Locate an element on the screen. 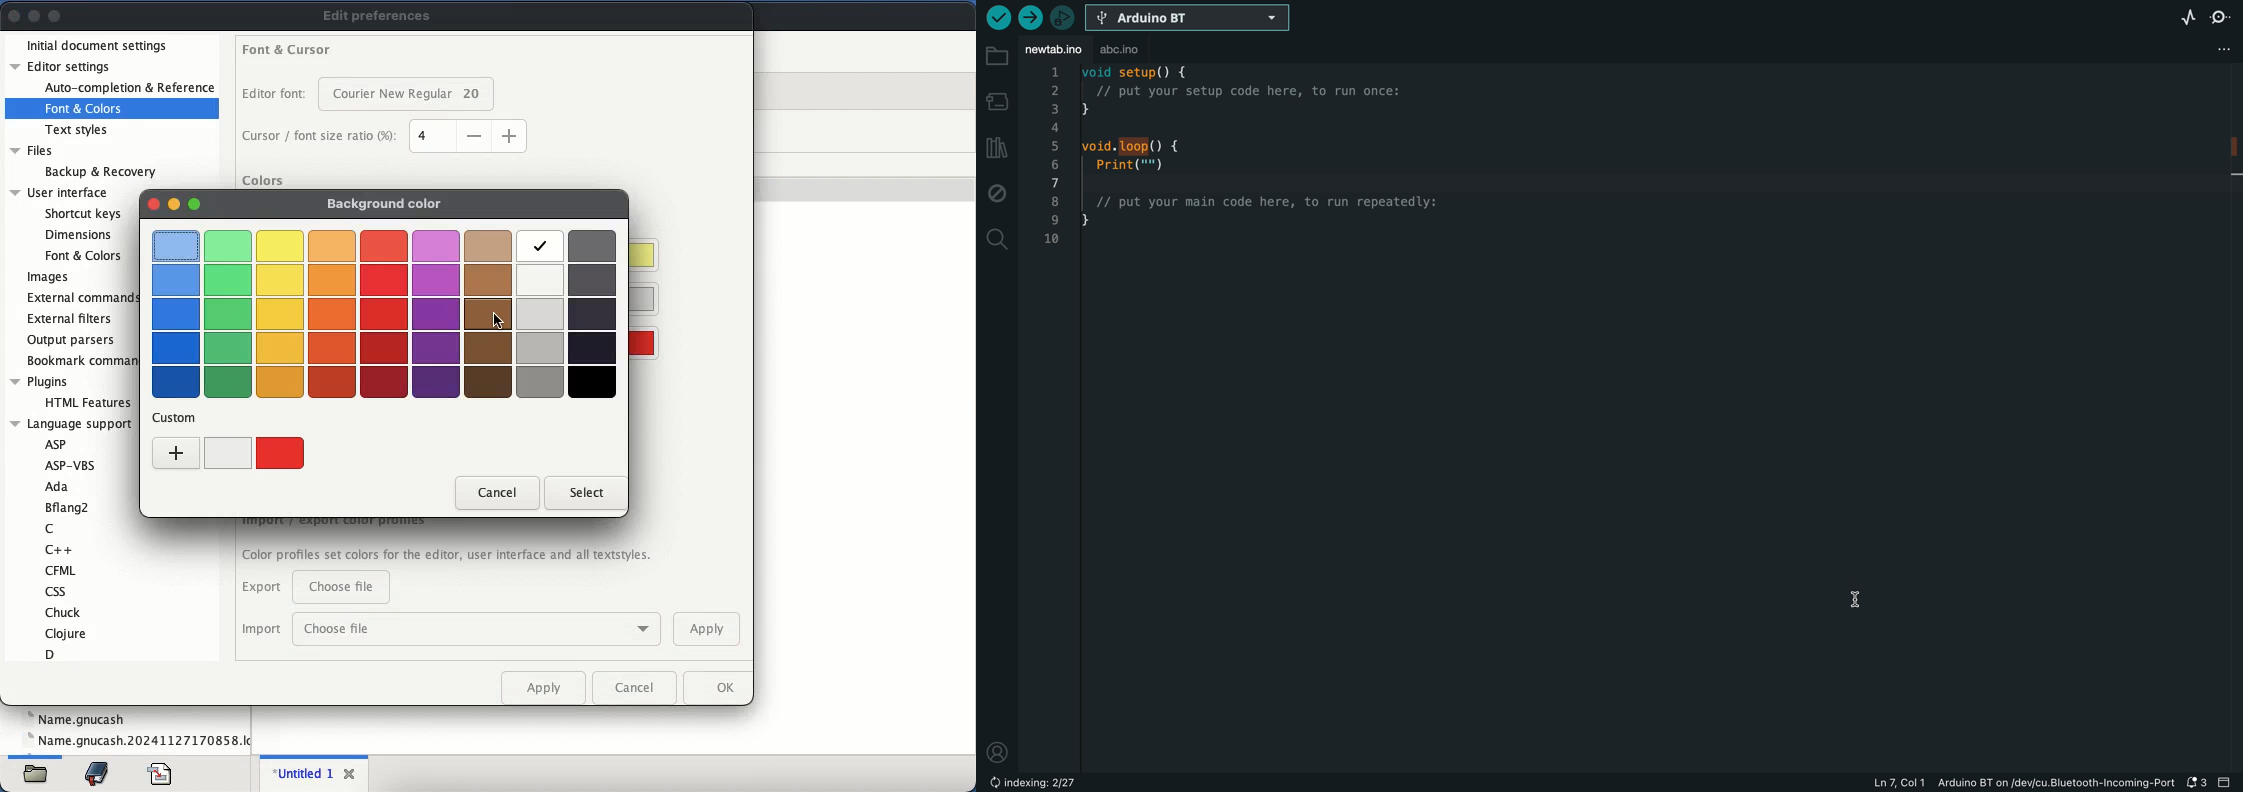 The width and height of the screenshot is (2268, 812). profile is located at coordinates (1000, 752).